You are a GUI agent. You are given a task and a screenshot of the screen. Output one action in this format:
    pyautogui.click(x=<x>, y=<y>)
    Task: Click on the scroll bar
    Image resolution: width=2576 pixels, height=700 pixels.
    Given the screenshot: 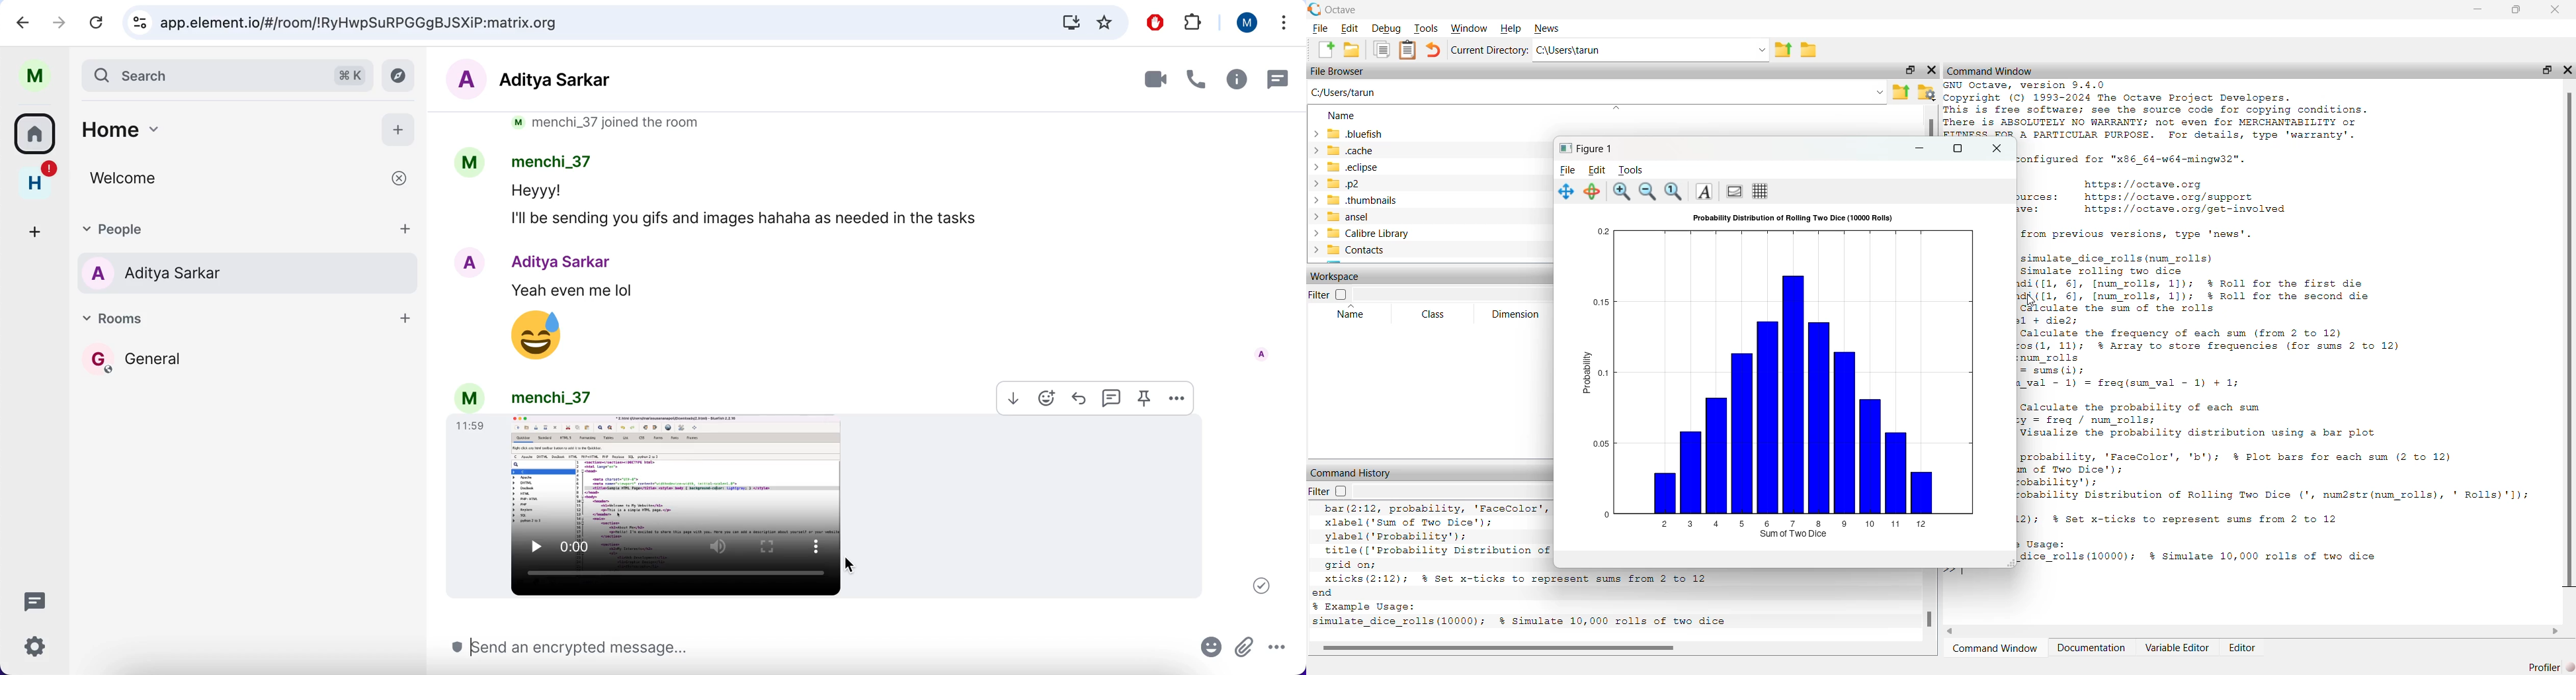 What is the action you would take?
    pyautogui.click(x=1928, y=120)
    